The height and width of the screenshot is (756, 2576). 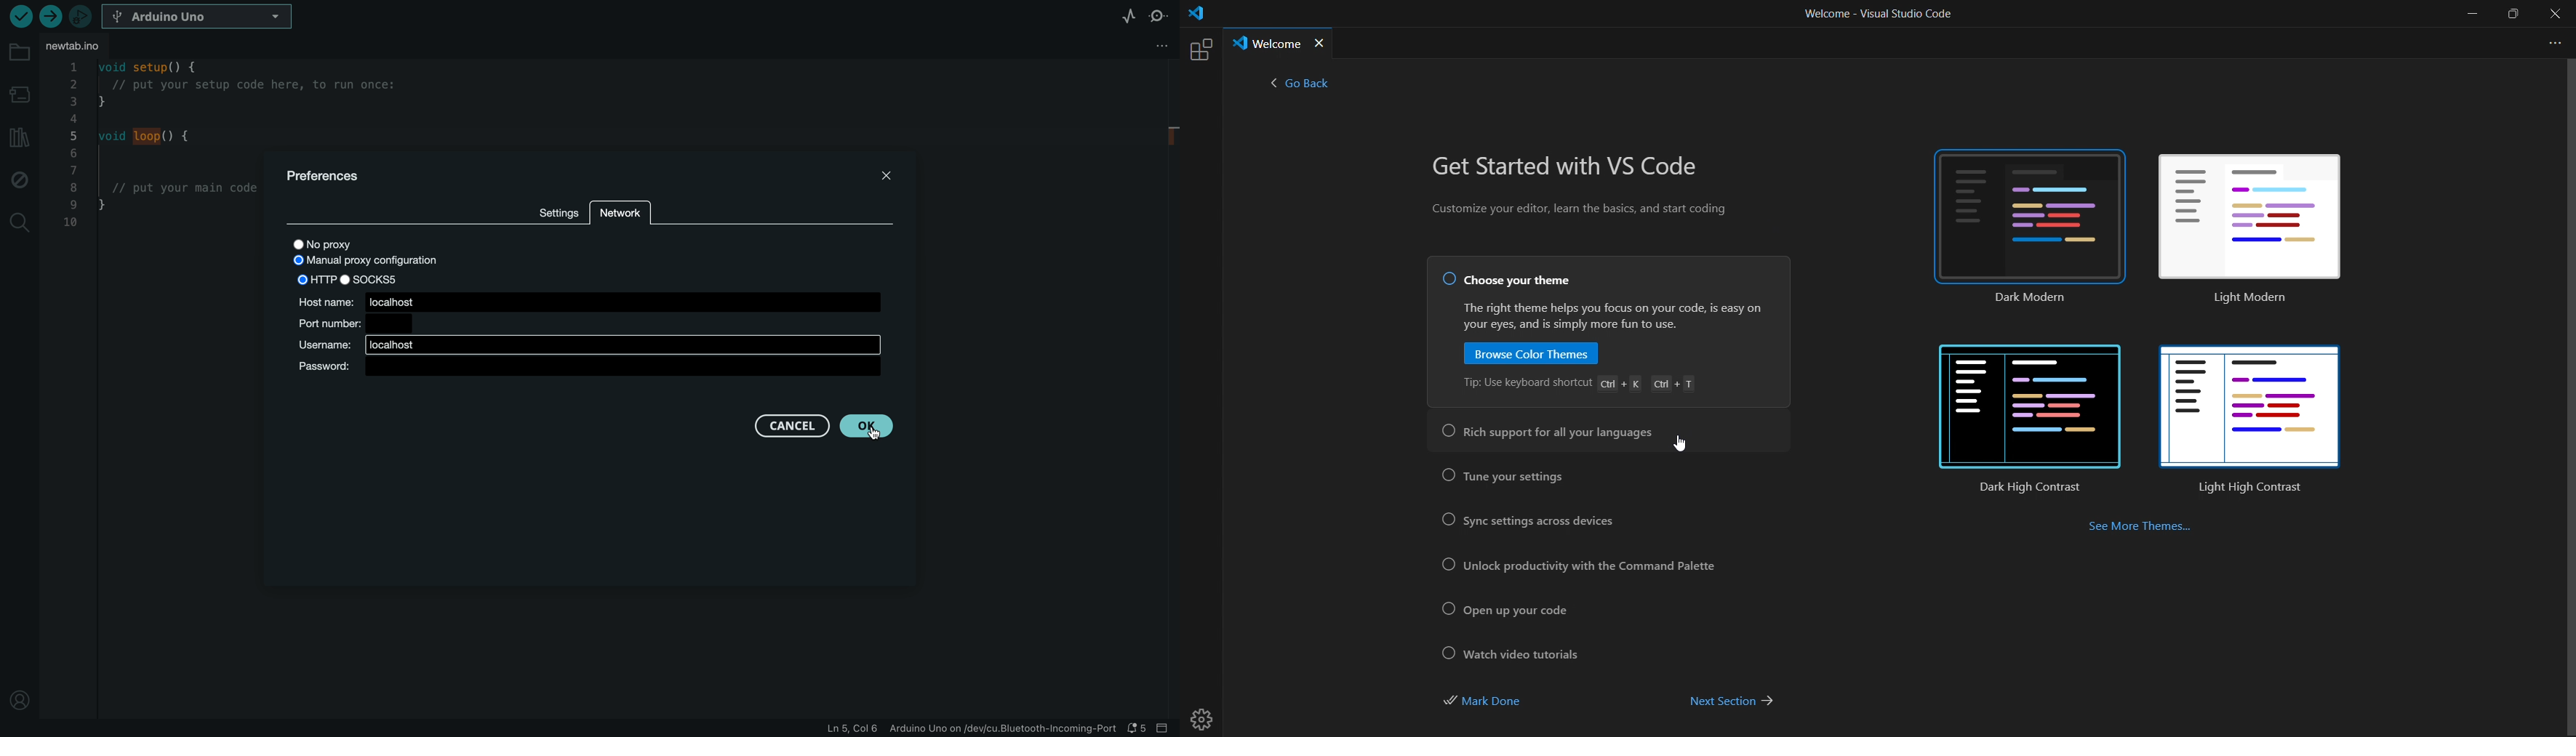 I want to click on The right theme helps you focus on your code, is easy on your eyes, and is simply more fun to use., so click(x=1619, y=316).